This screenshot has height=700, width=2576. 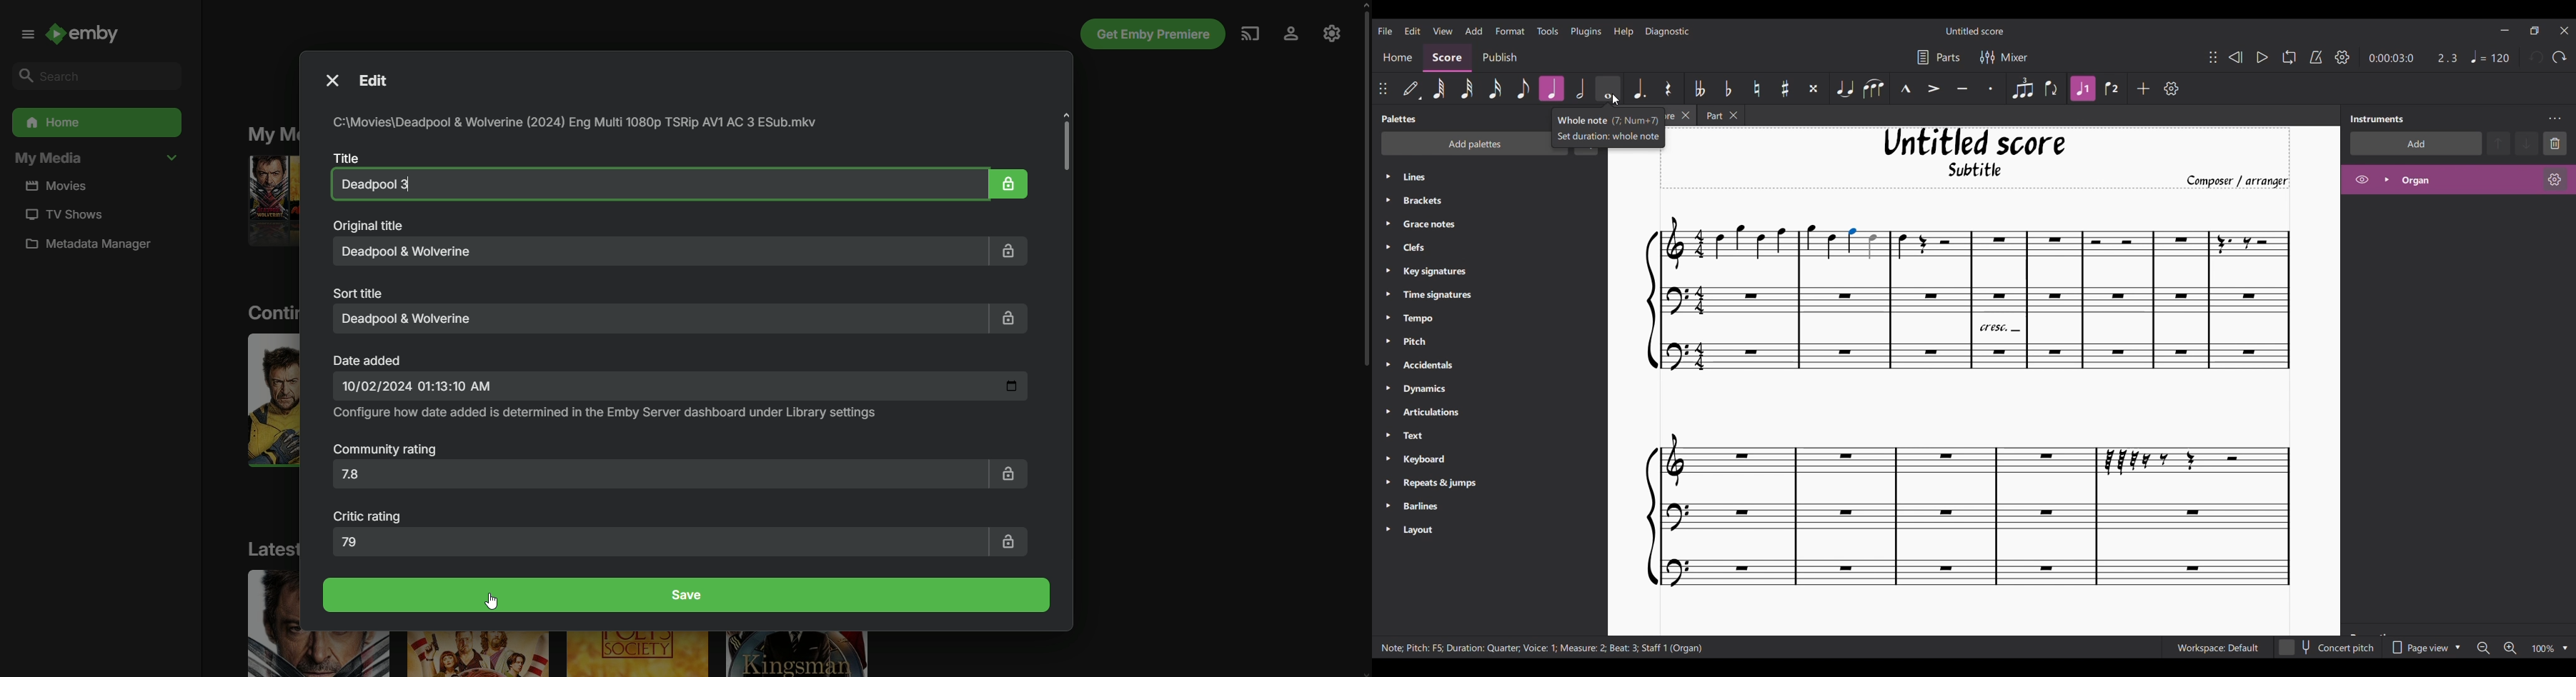 I want to click on Mixer settings, so click(x=2004, y=58).